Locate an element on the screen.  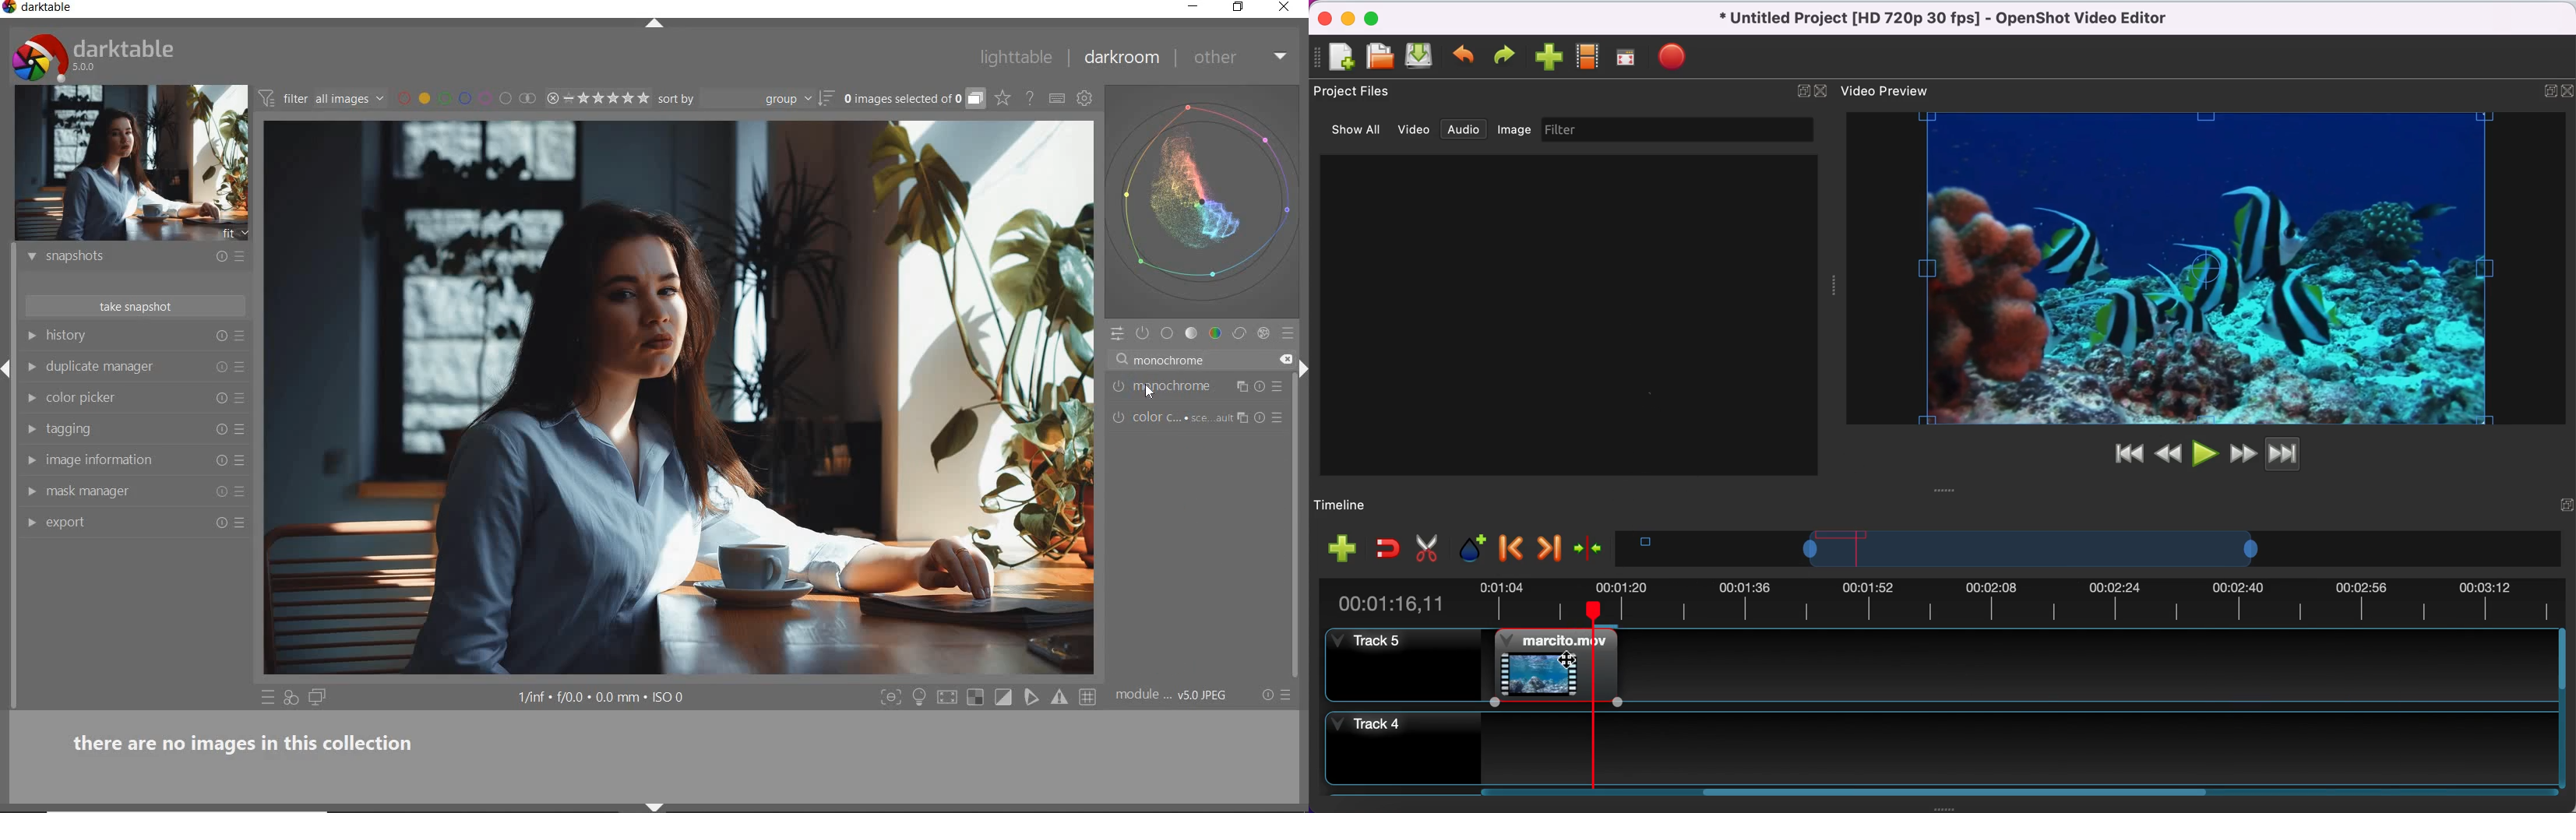
show all is located at coordinates (1347, 129).